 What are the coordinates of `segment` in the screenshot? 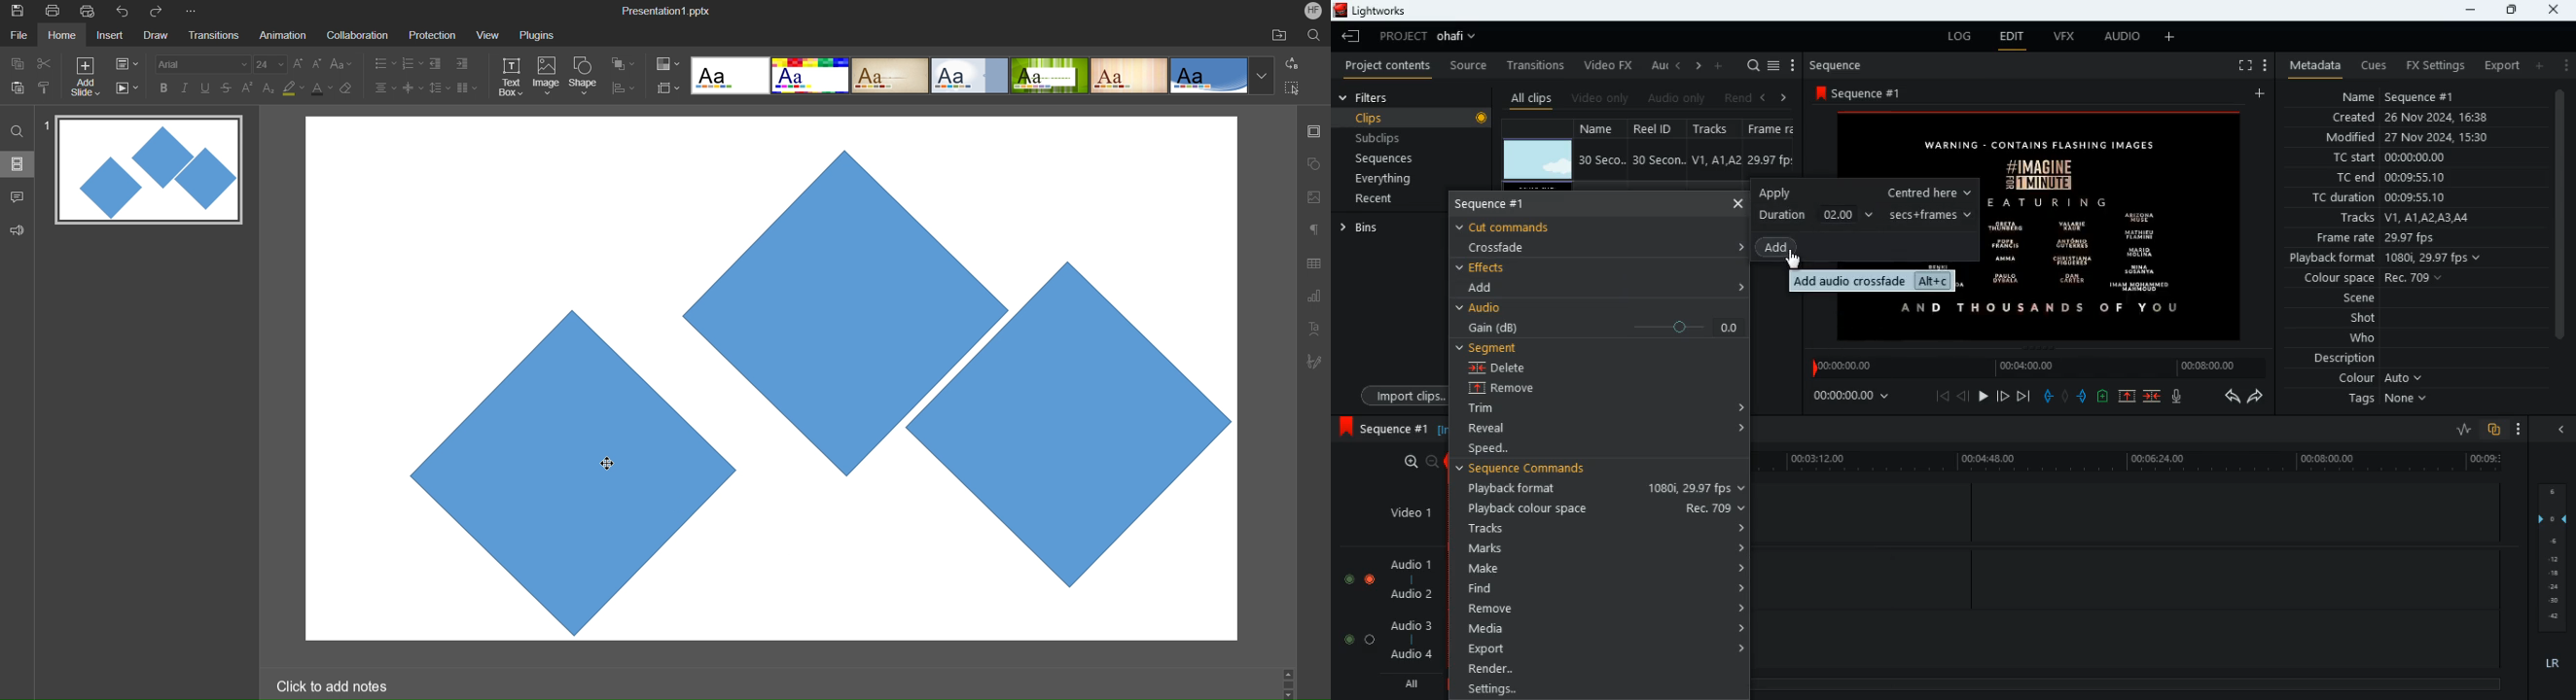 It's located at (1492, 348).